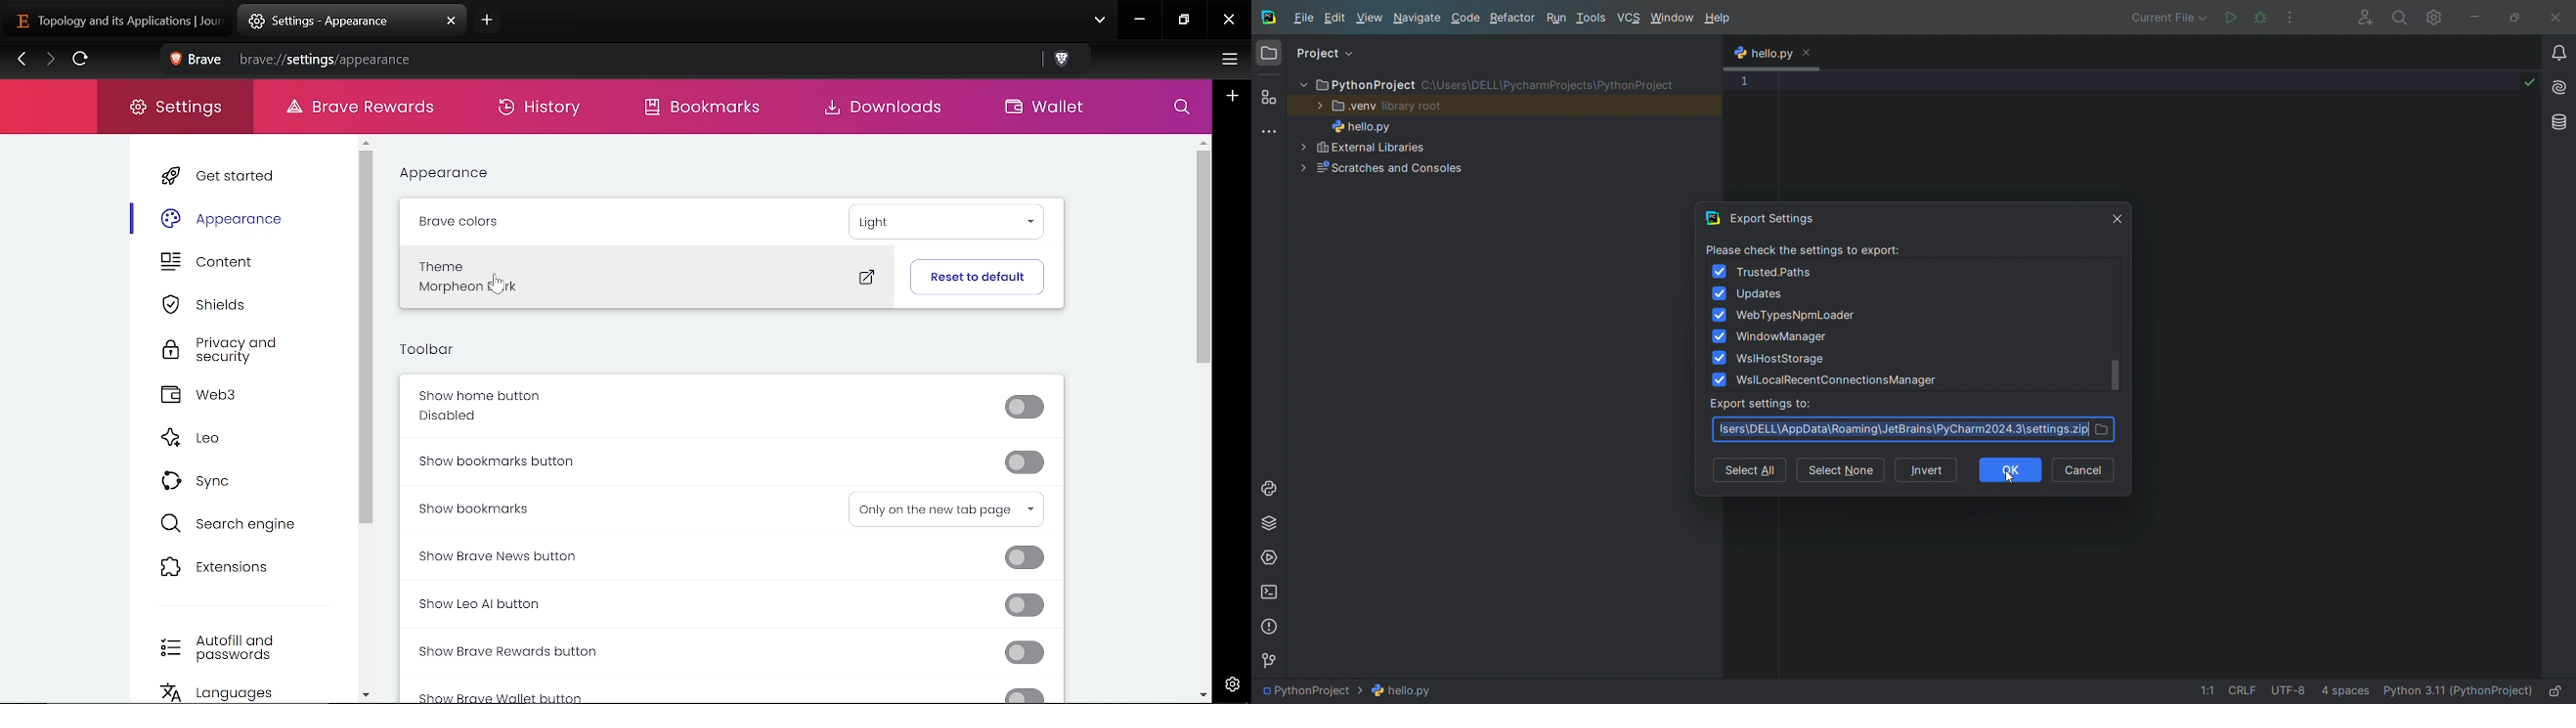 Image resolution: width=2576 pixels, height=728 pixels. What do you see at coordinates (2458, 689) in the screenshot?
I see `interpreter` at bounding box center [2458, 689].